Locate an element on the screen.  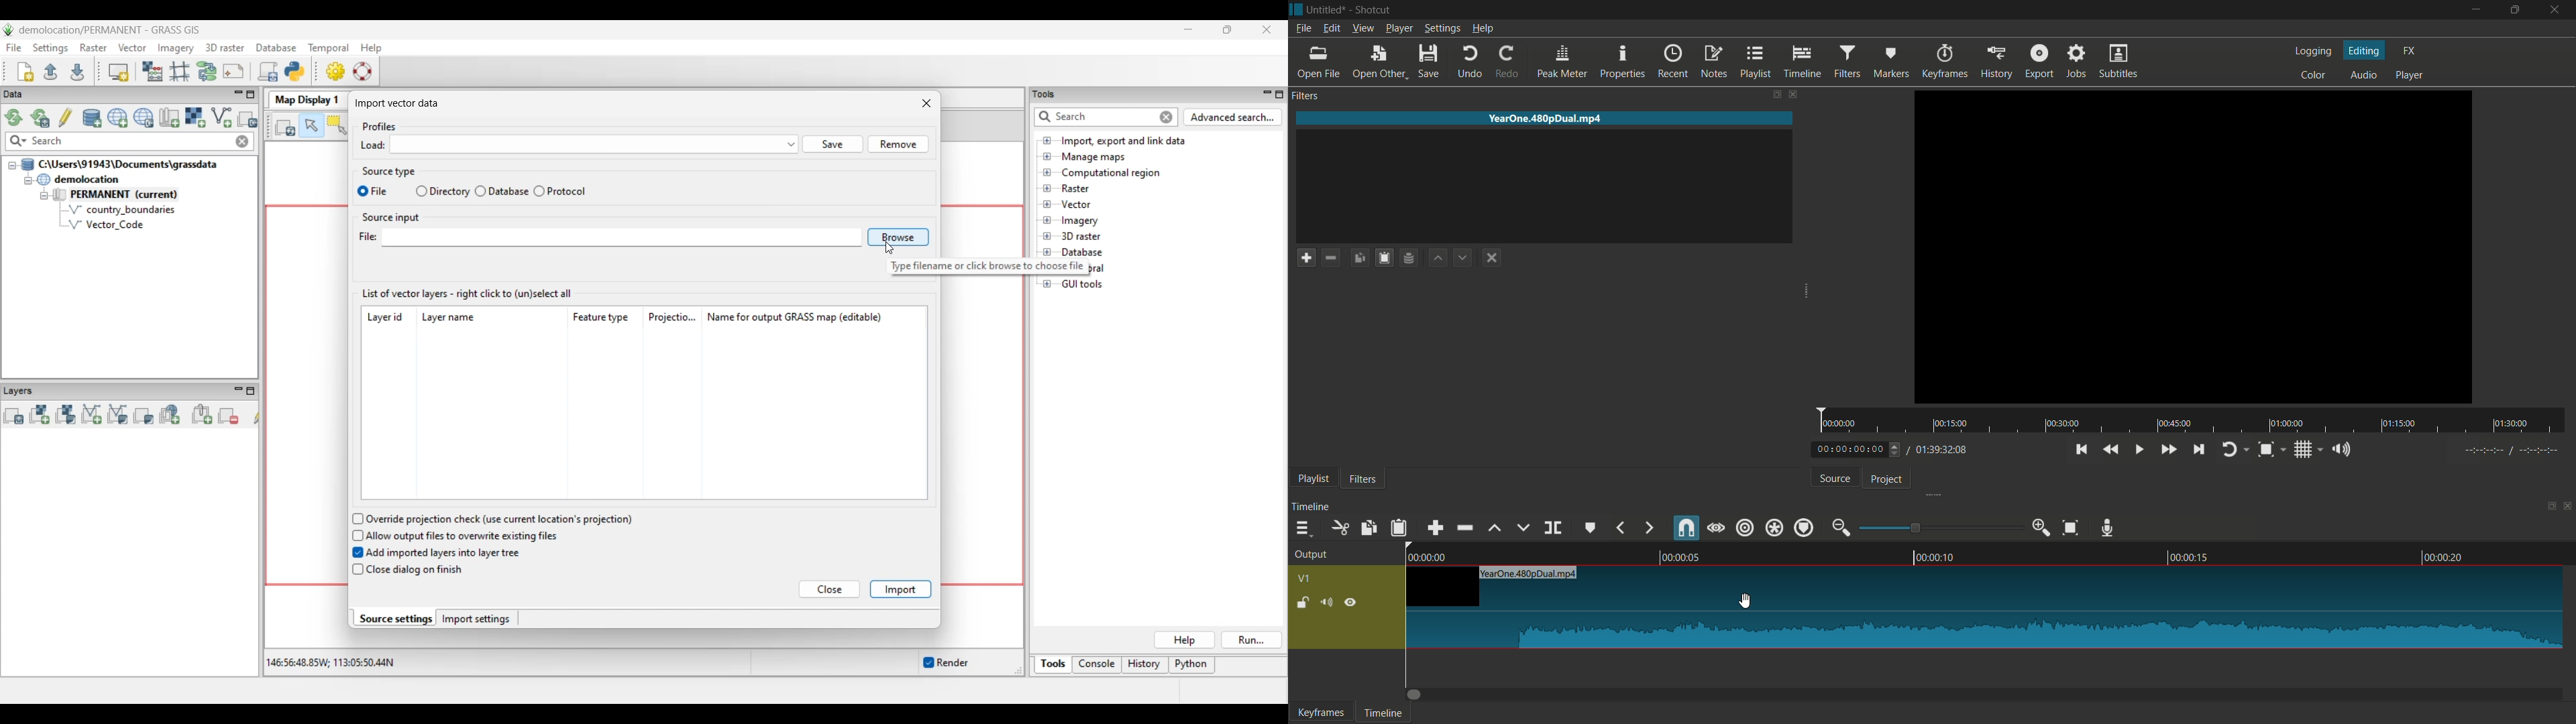
00:00:20 is located at coordinates (2444, 558).